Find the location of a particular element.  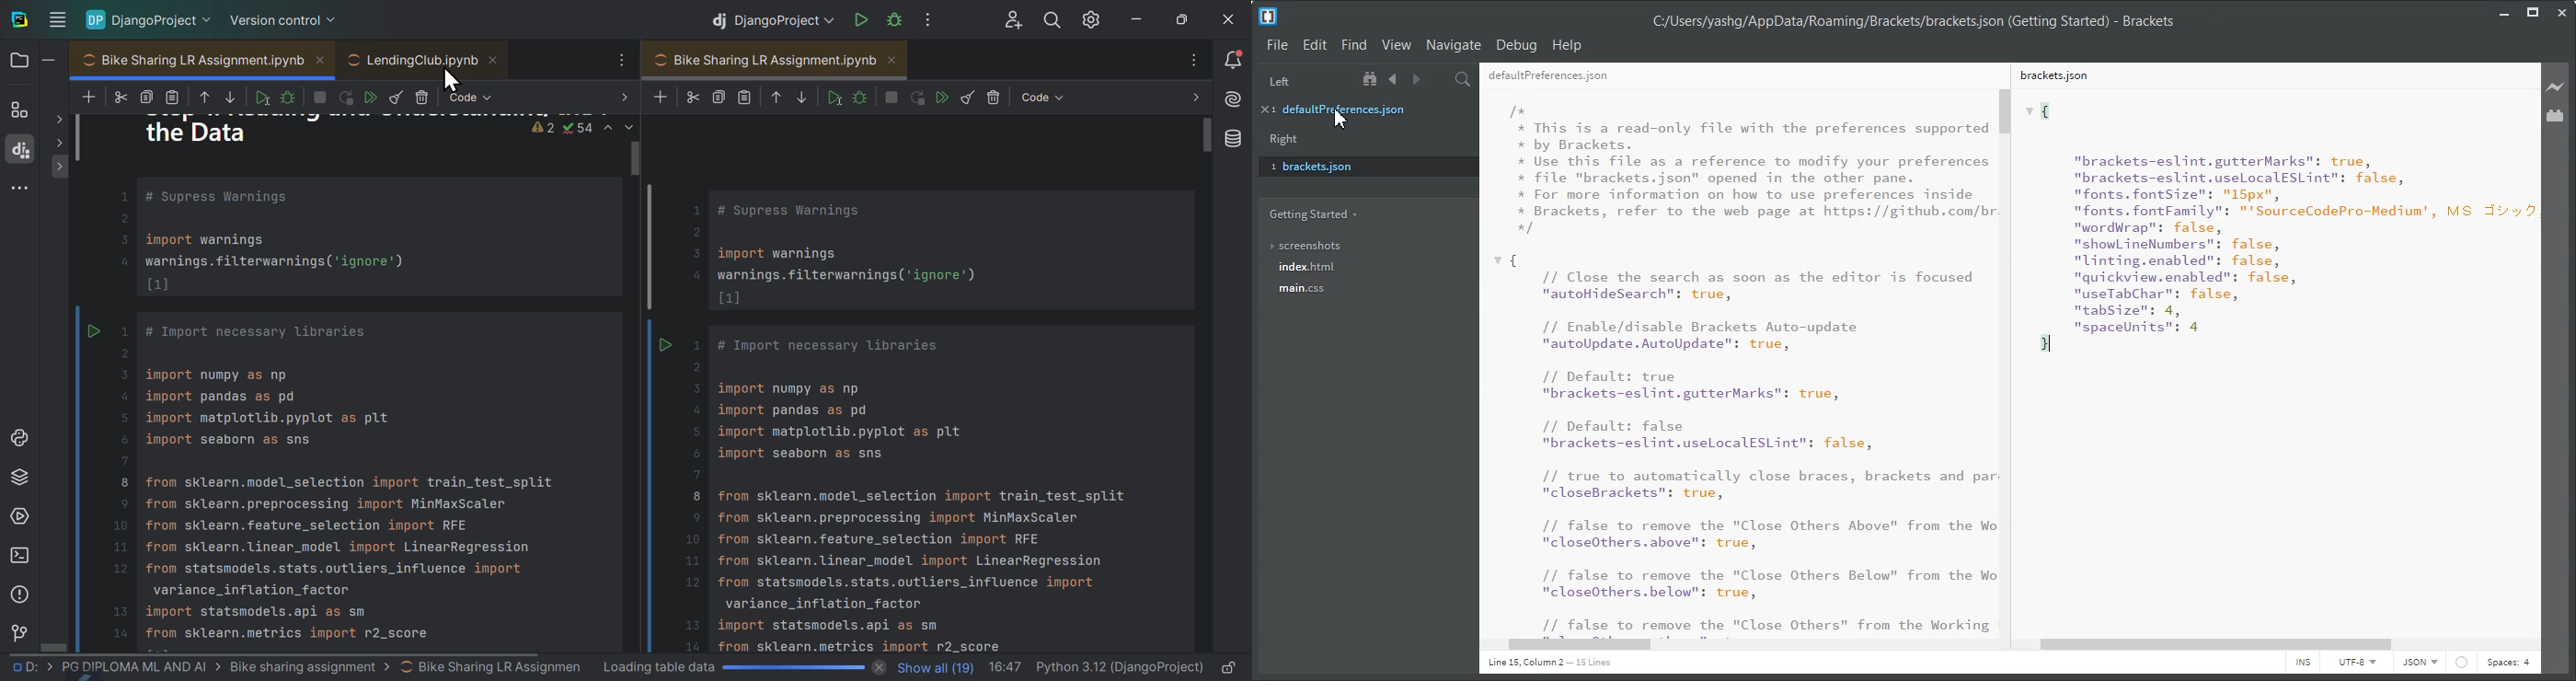

Right Panel is located at coordinates (1282, 140).